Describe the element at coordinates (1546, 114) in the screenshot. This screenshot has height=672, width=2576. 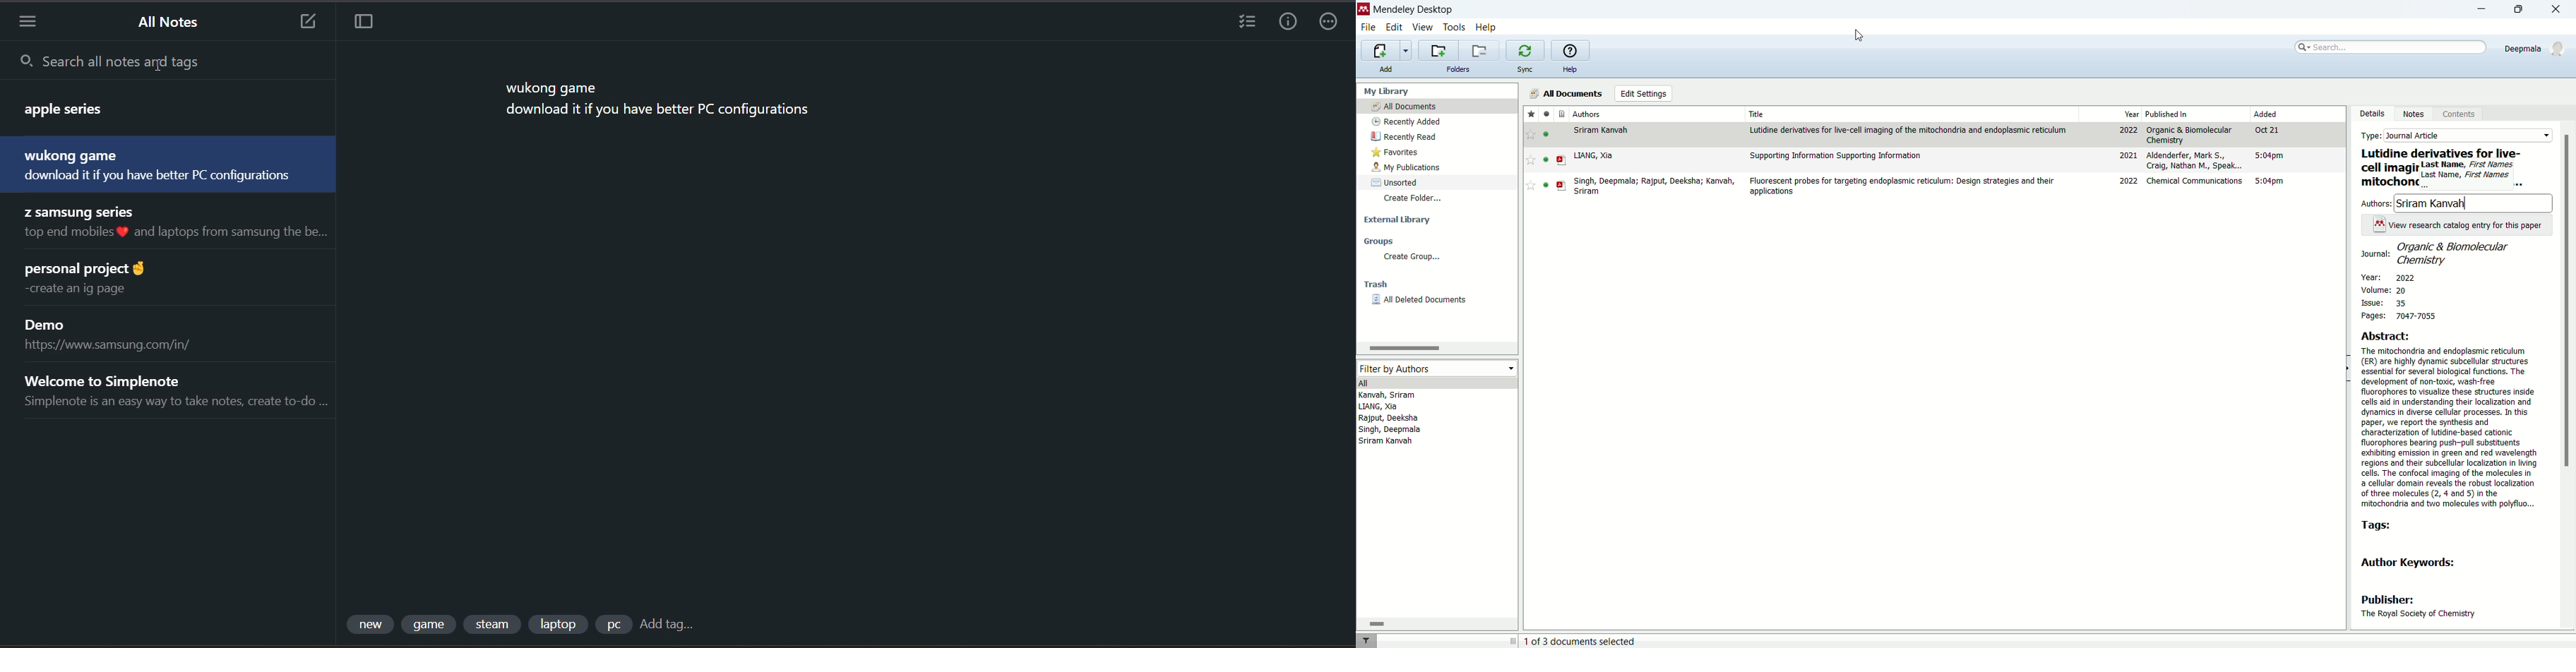
I see `read/unread` at that location.